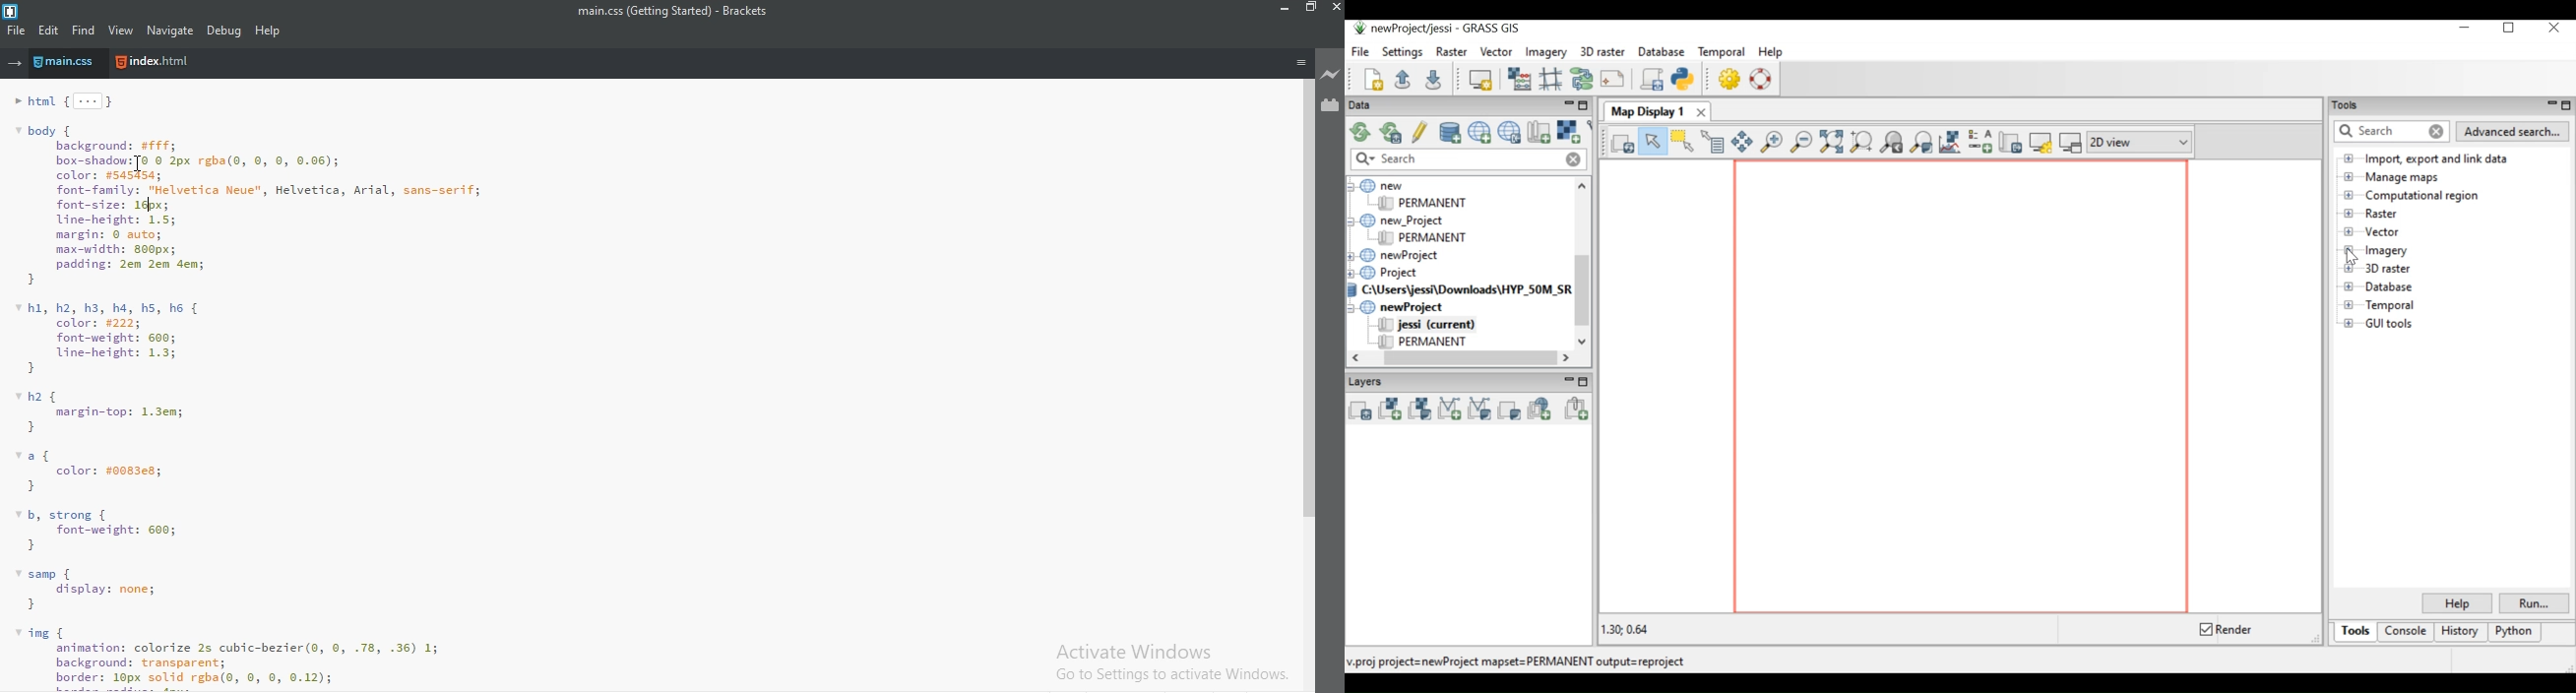 This screenshot has width=2576, height=700. Describe the element at coordinates (138, 164) in the screenshot. I see `cursor` at that location.